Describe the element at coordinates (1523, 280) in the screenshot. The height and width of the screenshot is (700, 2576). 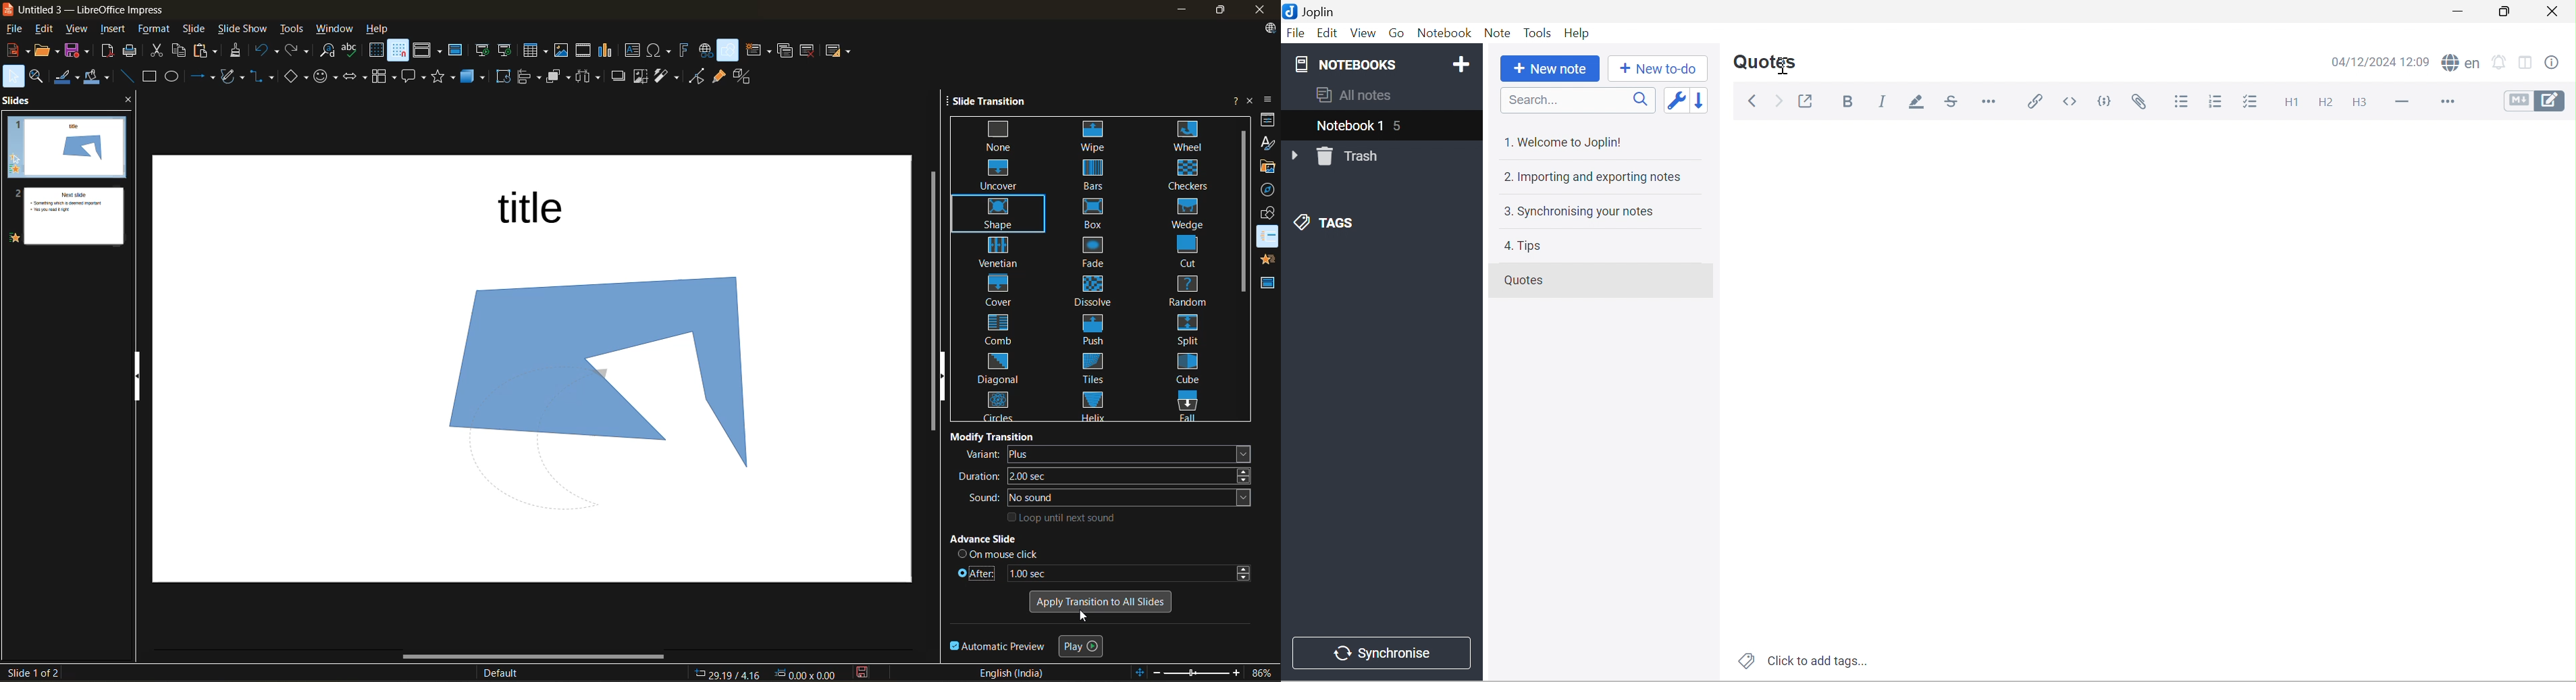
I see `Quotes` at that location.